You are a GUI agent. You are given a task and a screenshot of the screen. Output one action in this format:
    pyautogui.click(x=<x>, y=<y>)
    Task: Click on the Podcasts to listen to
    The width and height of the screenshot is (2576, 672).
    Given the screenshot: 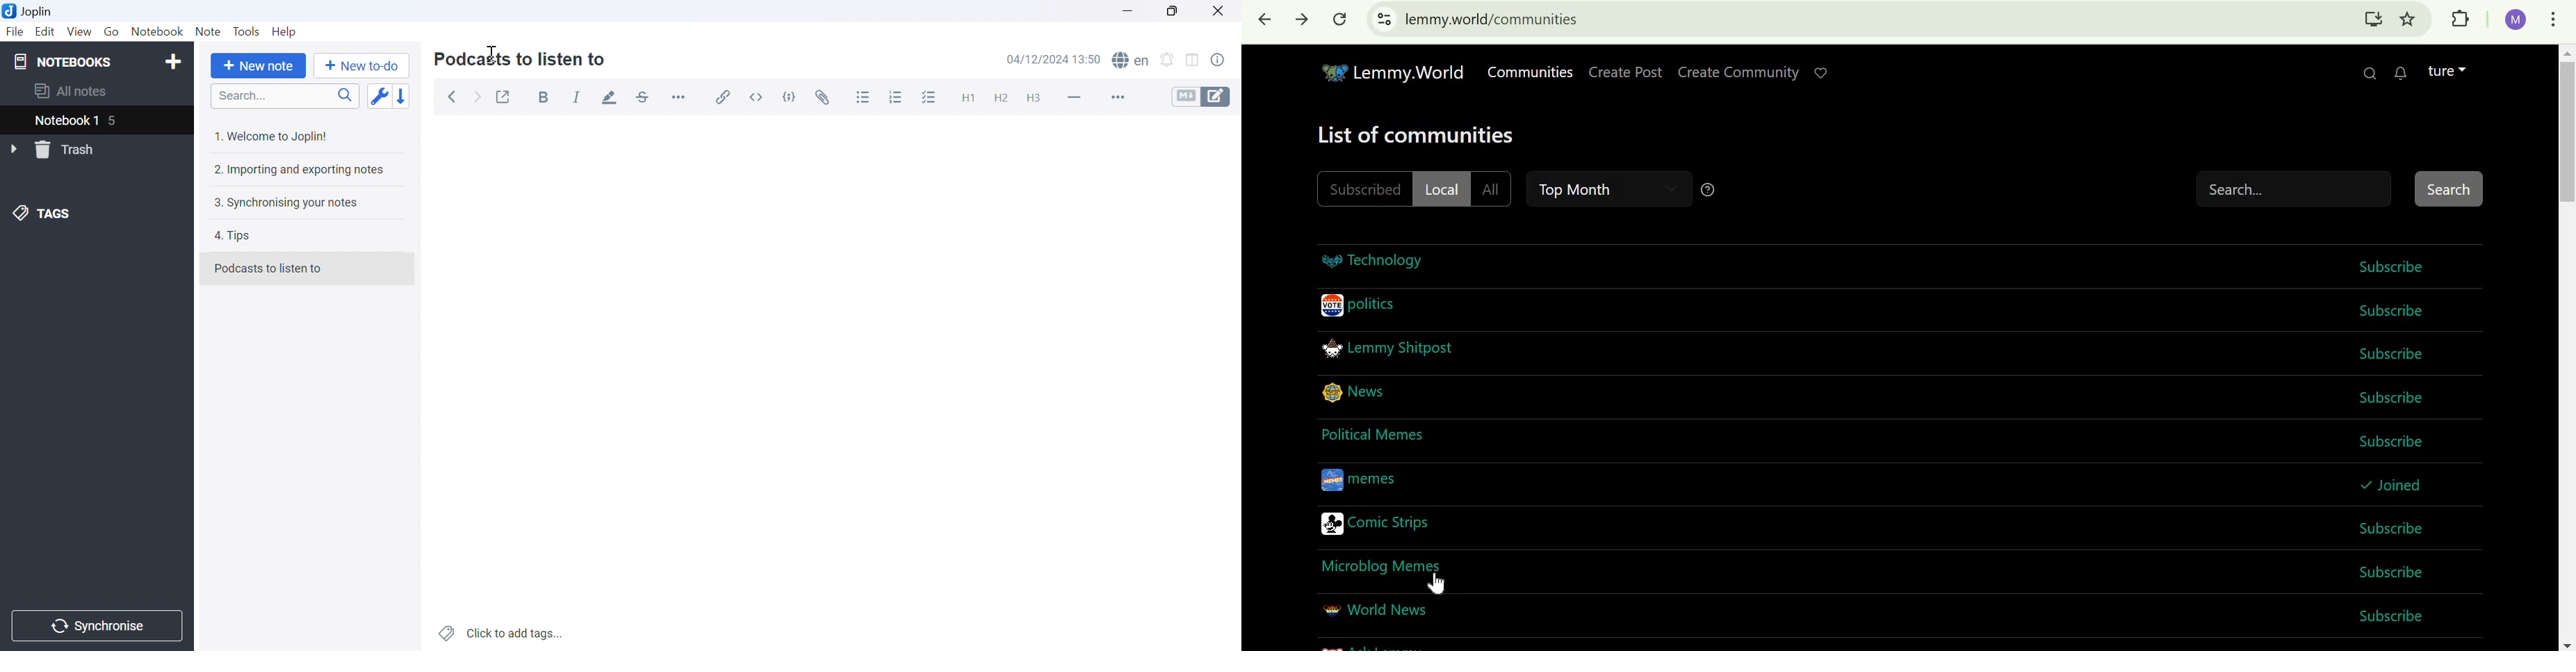 What is the action you would take?
    pyautogui.click(x=270, y=267)
    